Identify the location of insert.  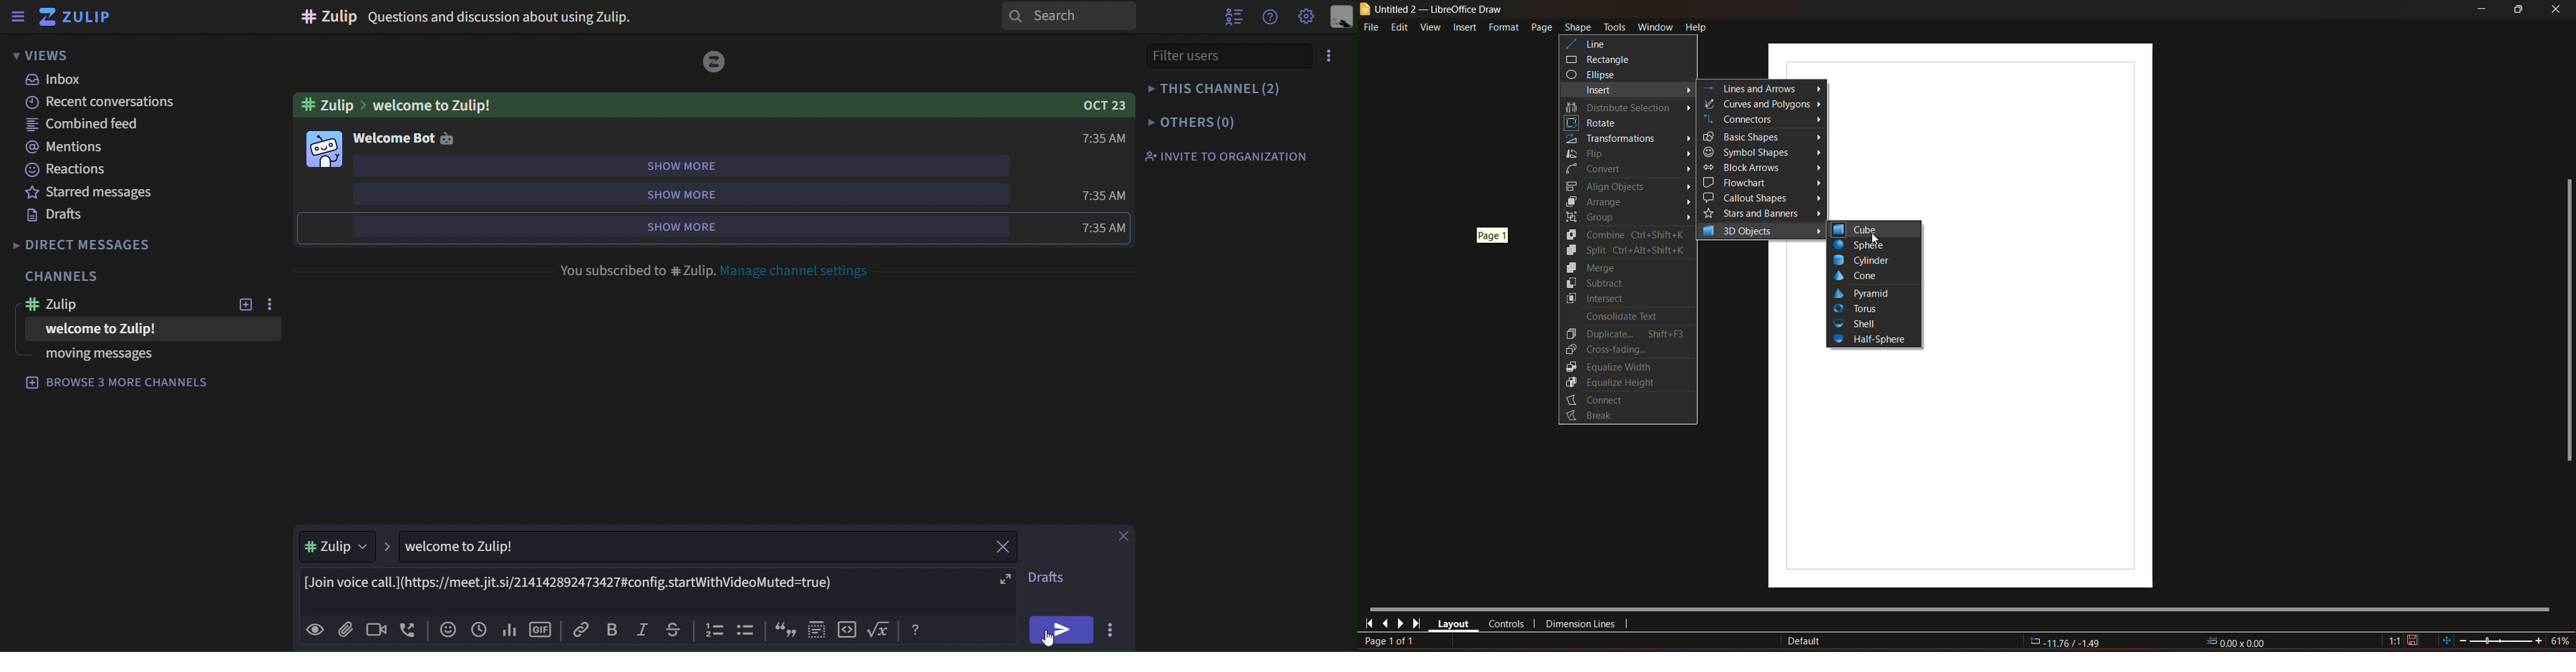
(1464, 28).